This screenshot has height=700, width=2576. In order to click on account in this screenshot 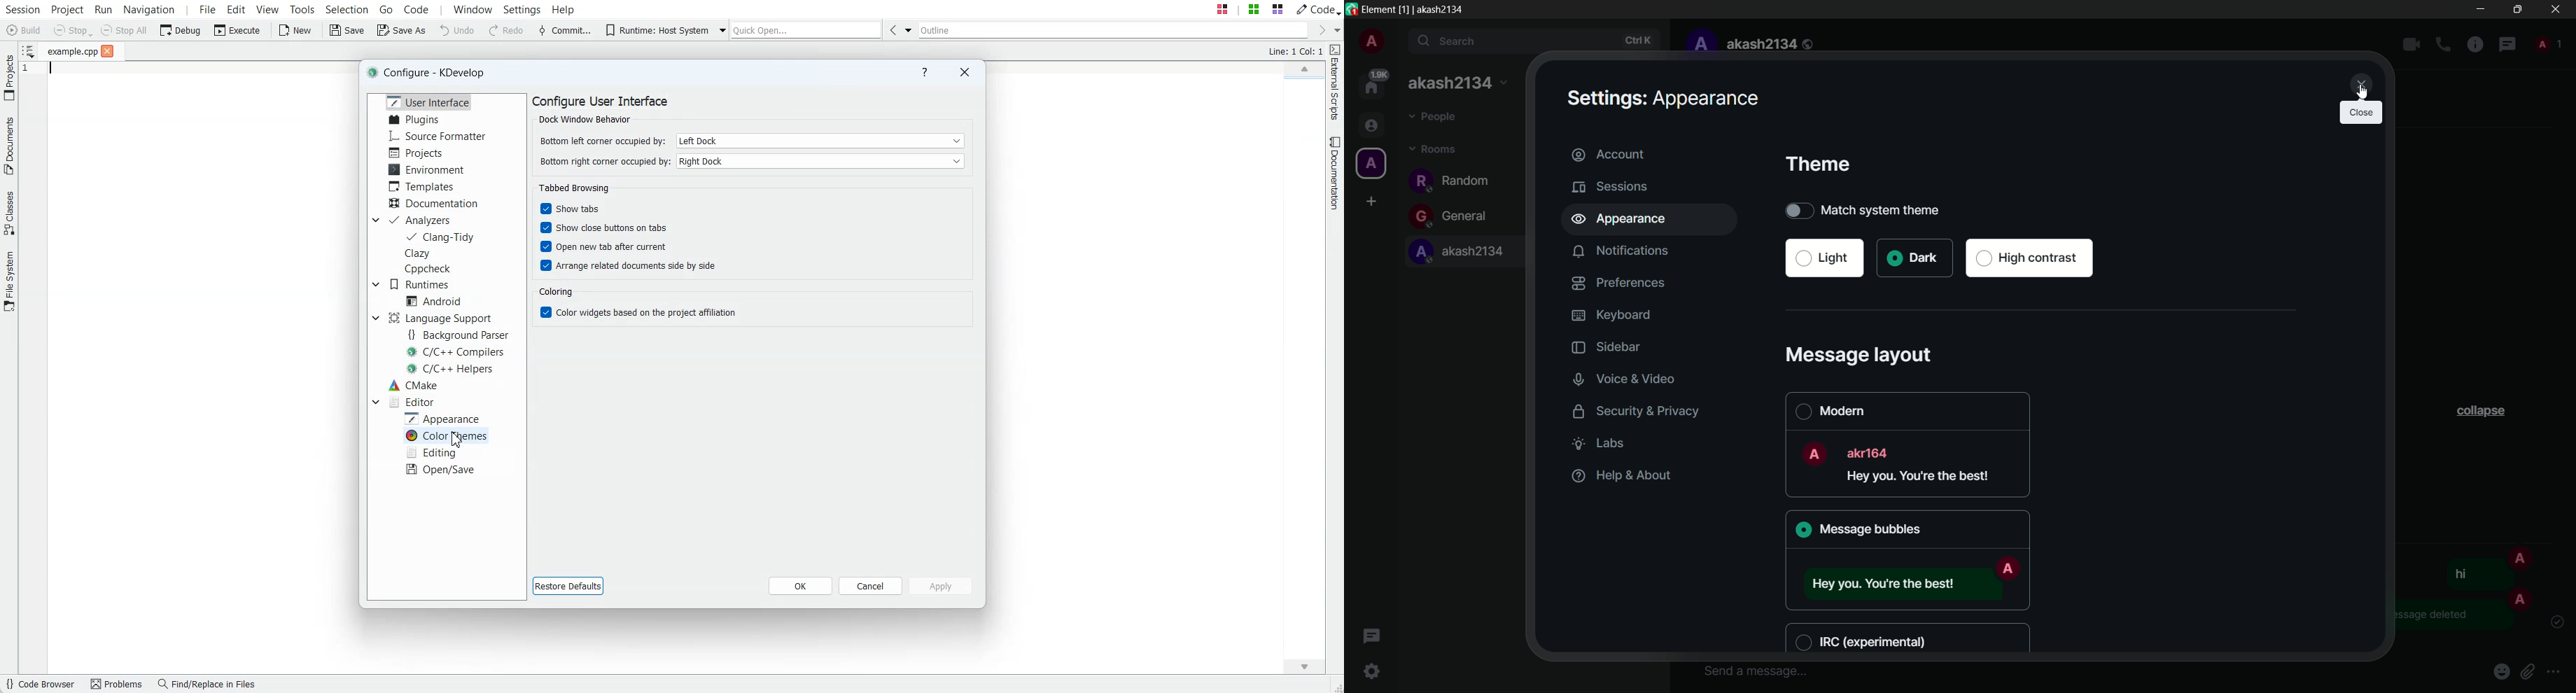, I will do `click(1651, 155)`.